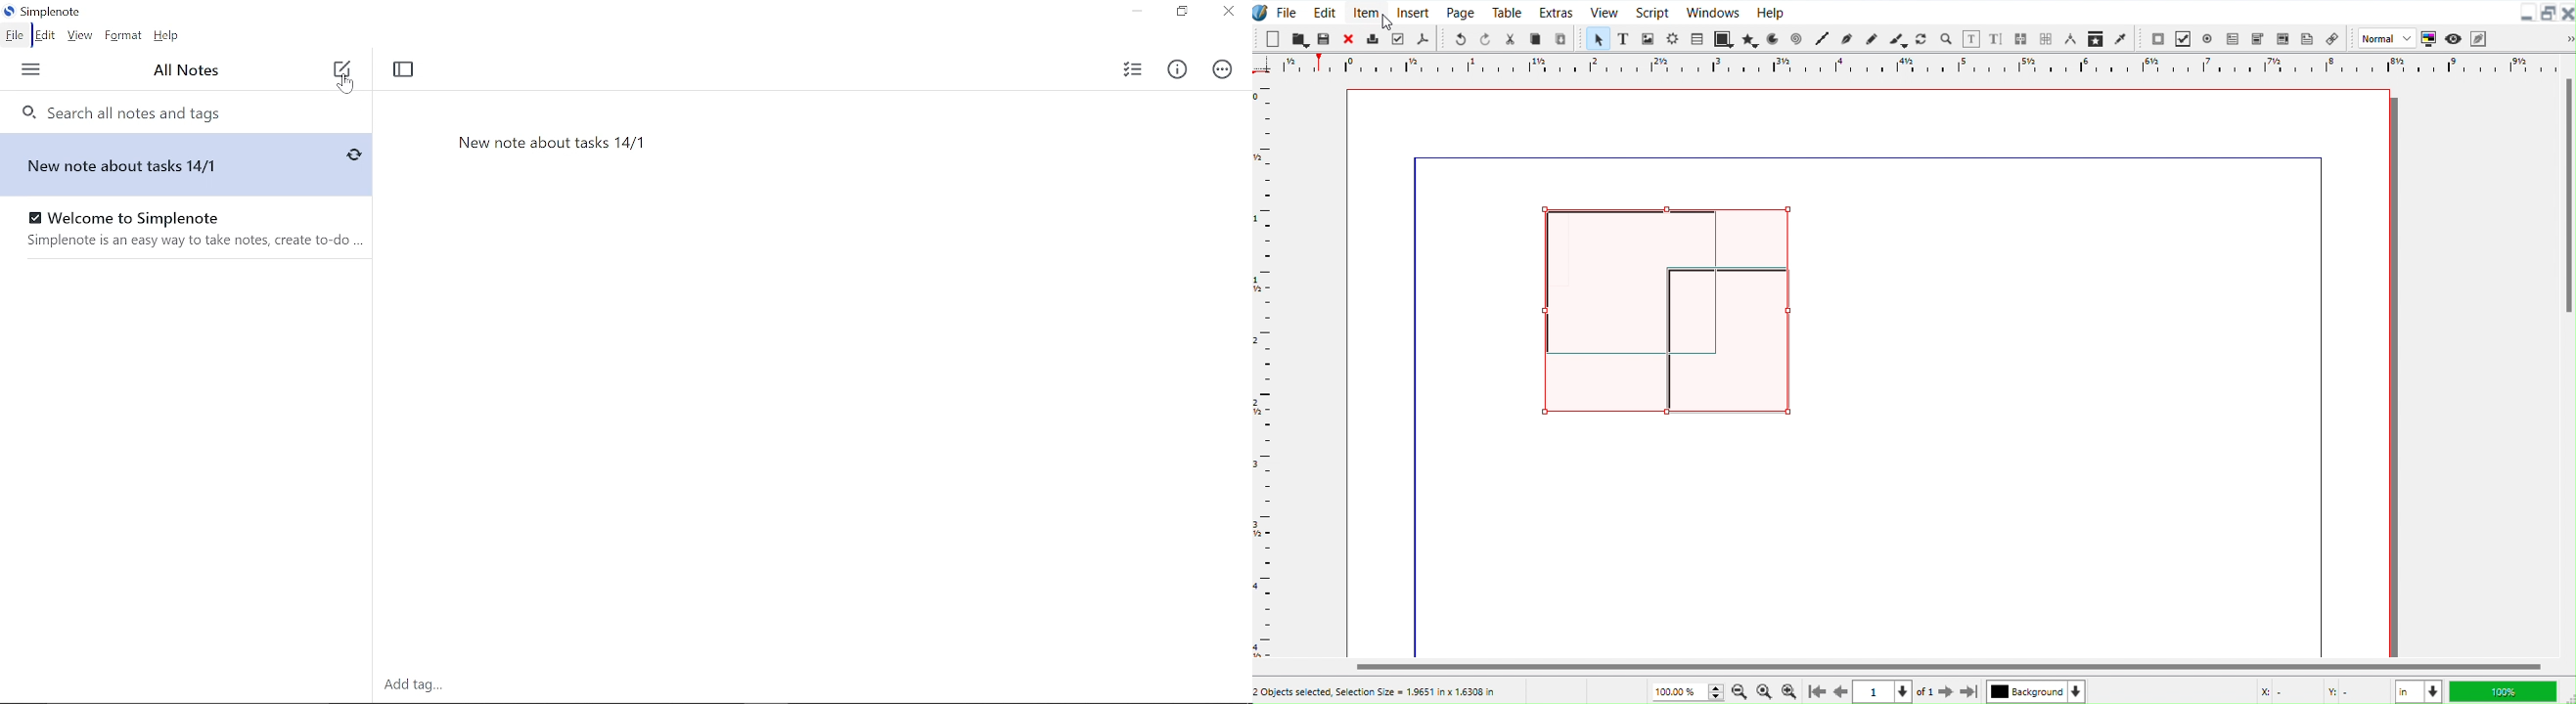 This screenshot has width=2576, height=728. Describe the element at coordinates (2321, 413) in the screenshot. I see `line` at that location.